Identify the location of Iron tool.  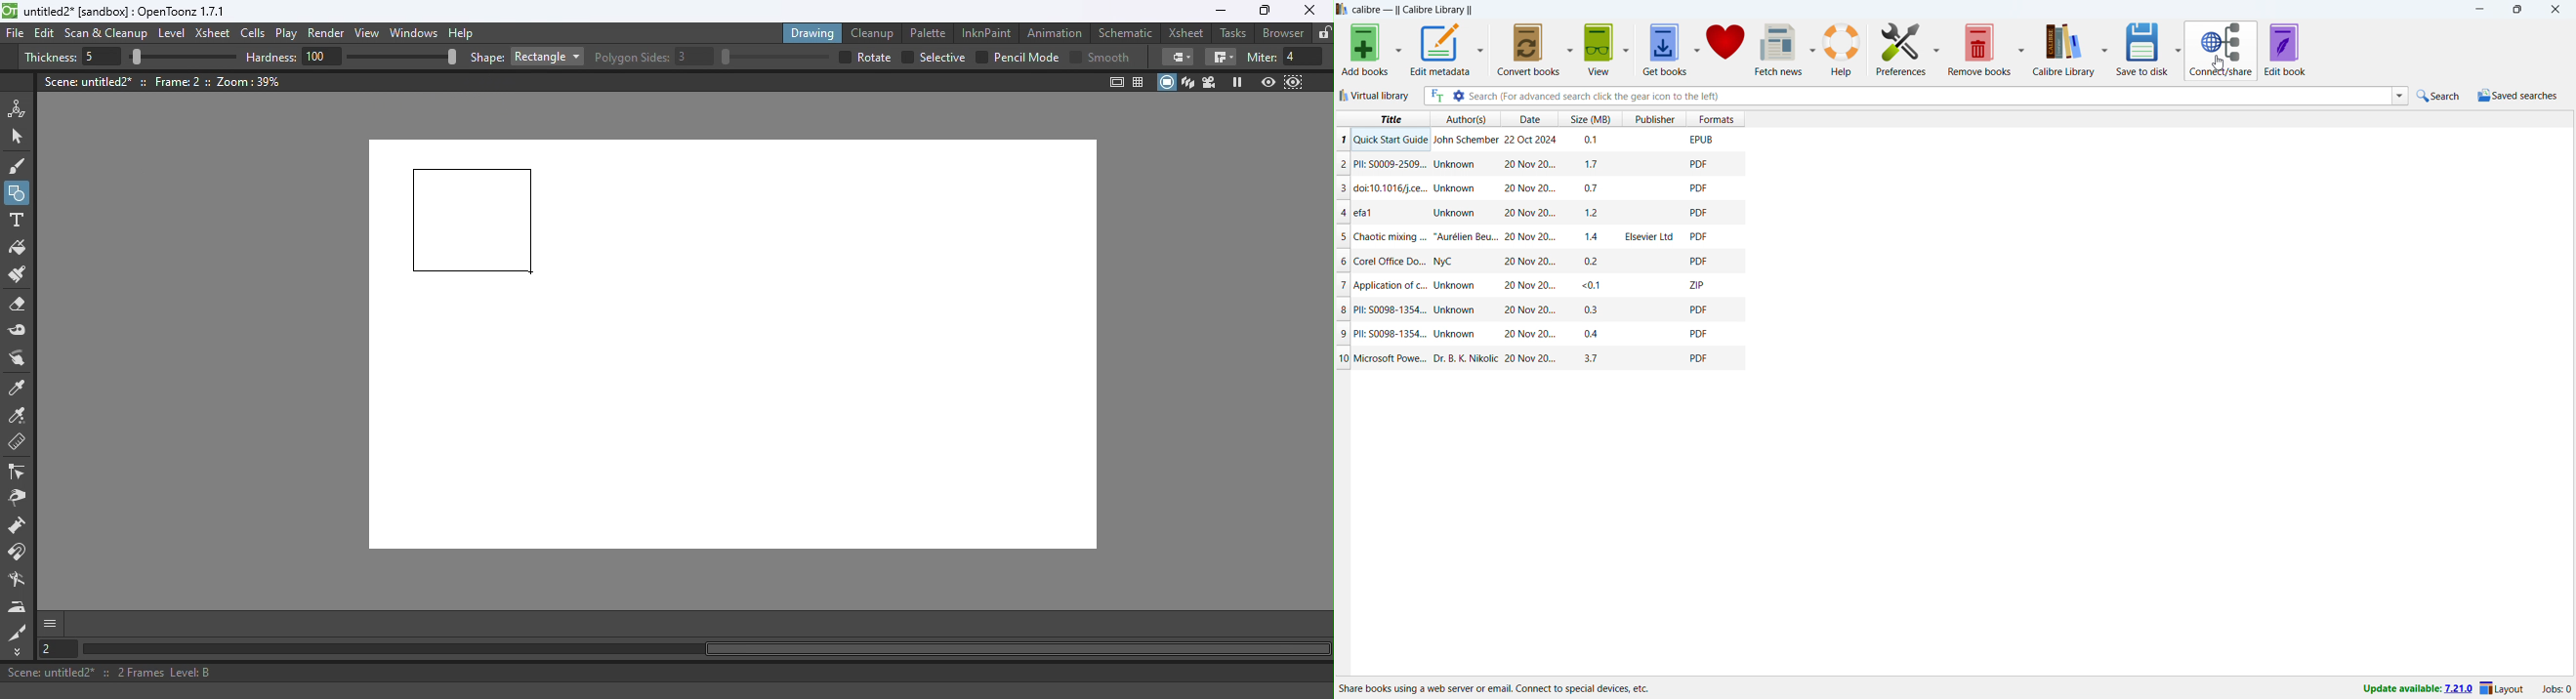
(20, 606).